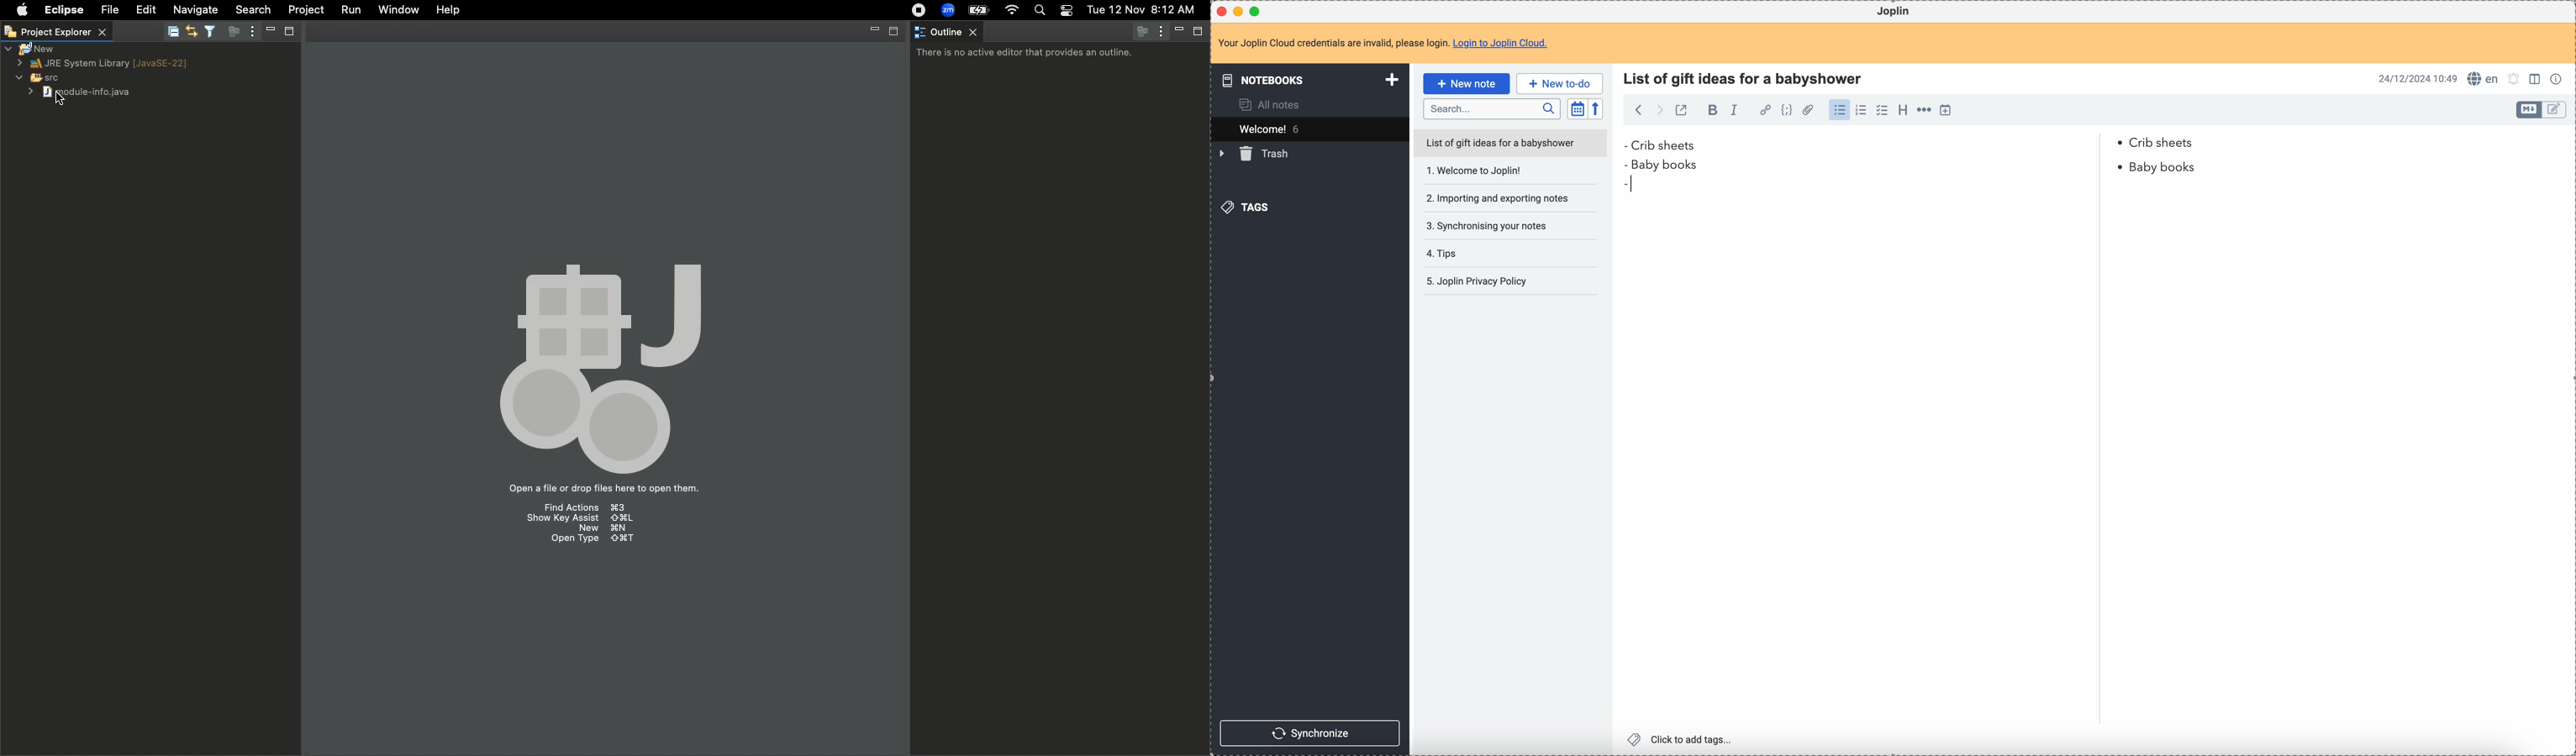 This screenshot has width=2576, height=756. What do you see at coordinates (1309, 129) in the screenshot?
I see `welcome` at bounding box center [1309, 129].